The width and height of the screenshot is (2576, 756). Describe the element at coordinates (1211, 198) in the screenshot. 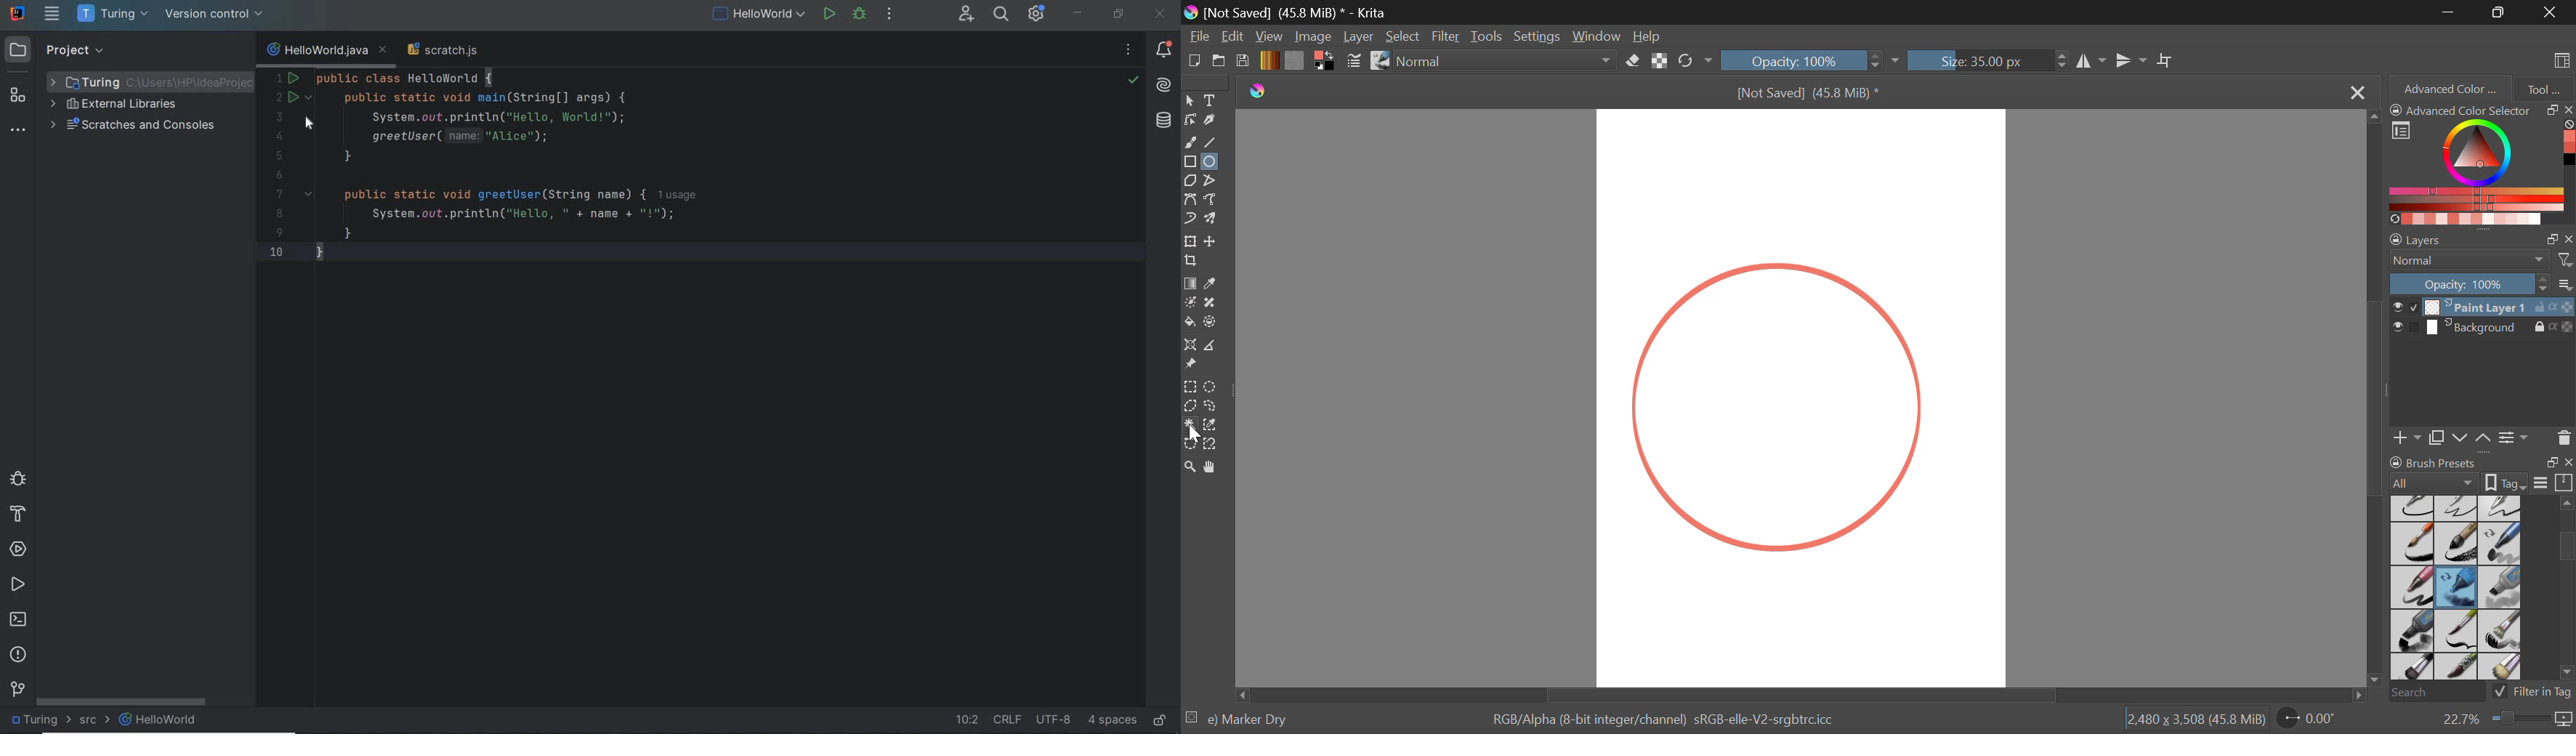

I see `Freehand Path Tool` at that location.